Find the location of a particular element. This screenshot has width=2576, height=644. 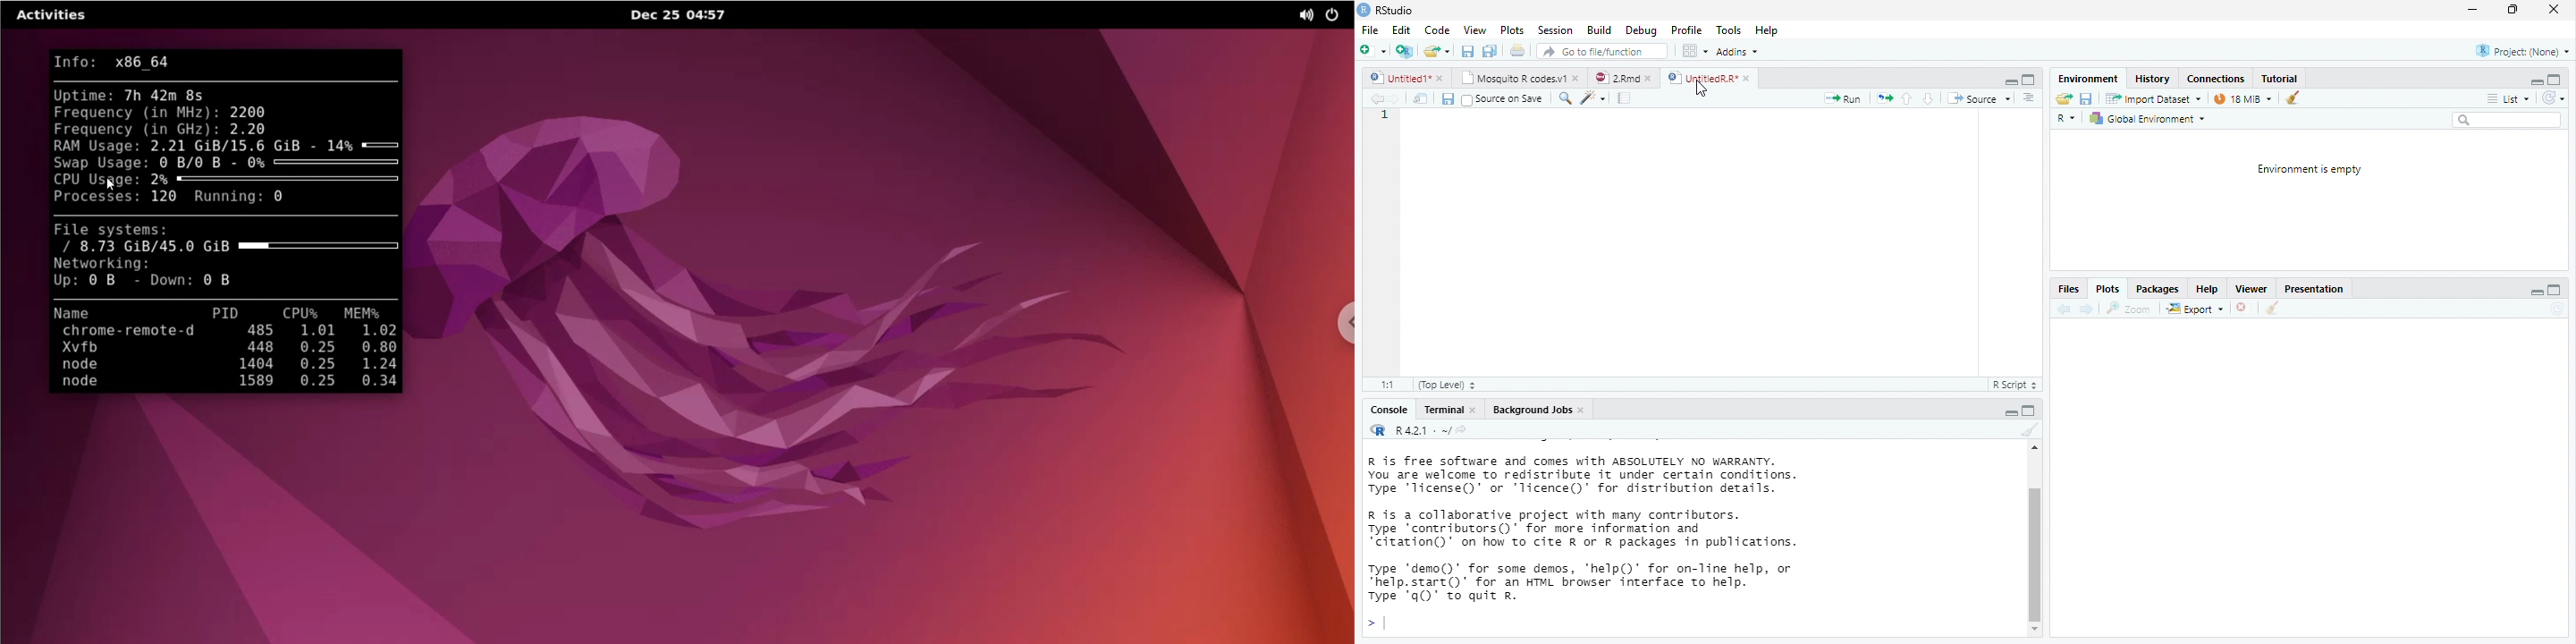

search is located at coordinates (1563, 98).